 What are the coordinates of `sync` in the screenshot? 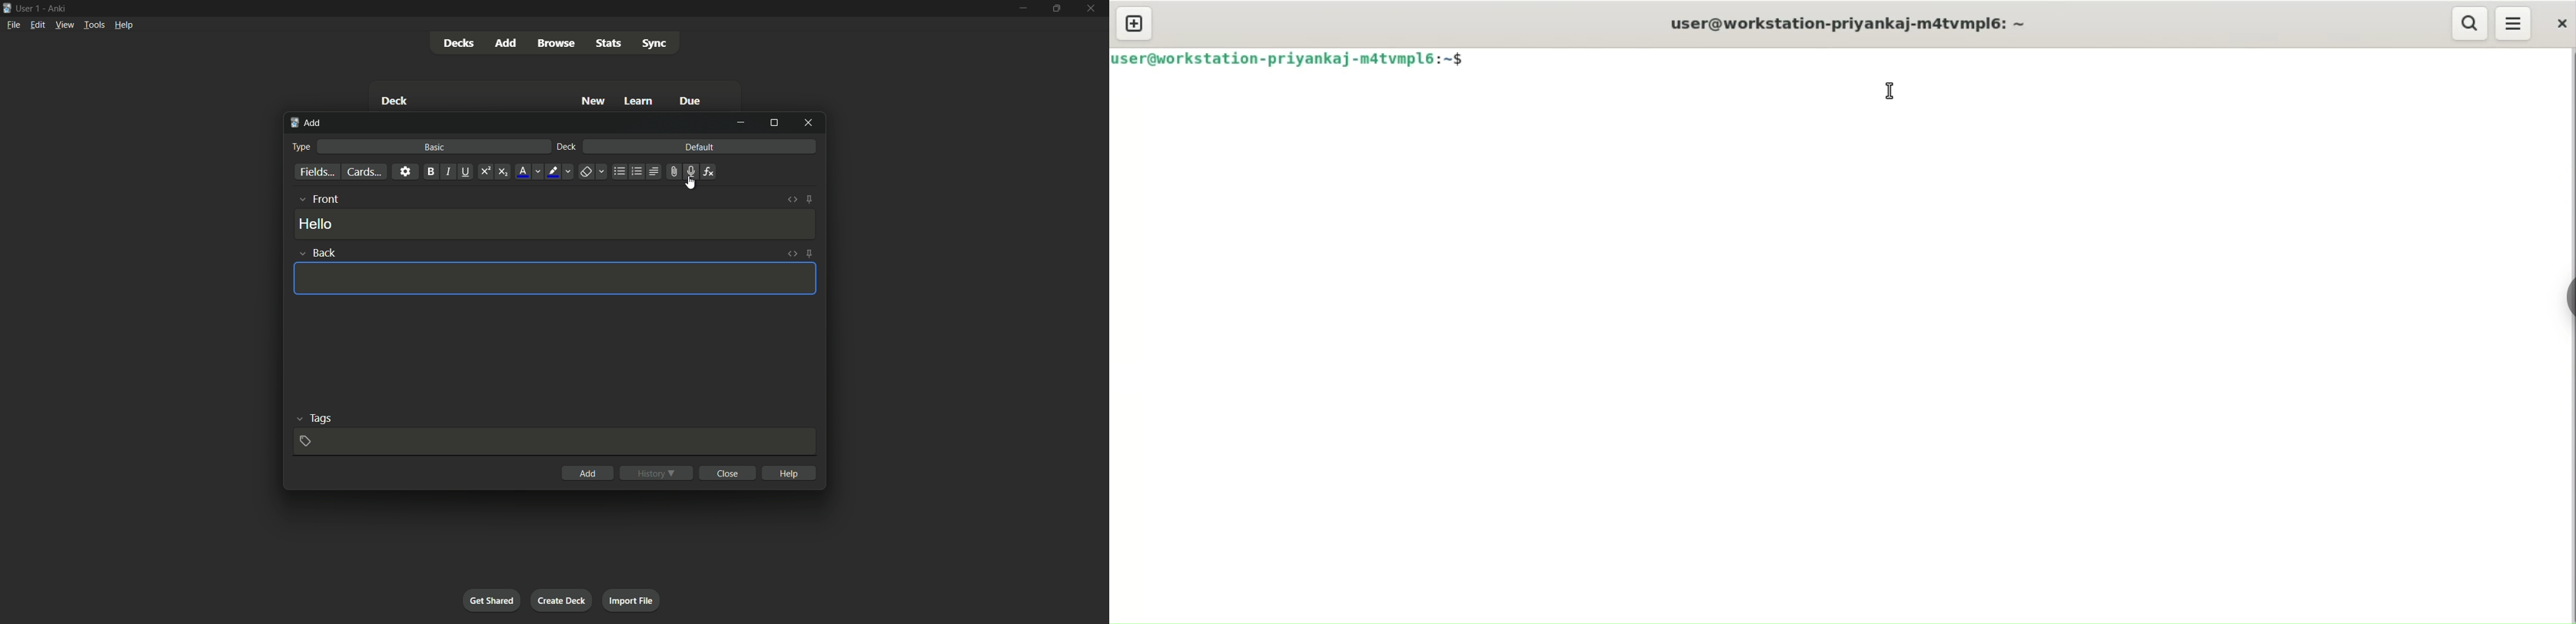 It's located at (656, 44).